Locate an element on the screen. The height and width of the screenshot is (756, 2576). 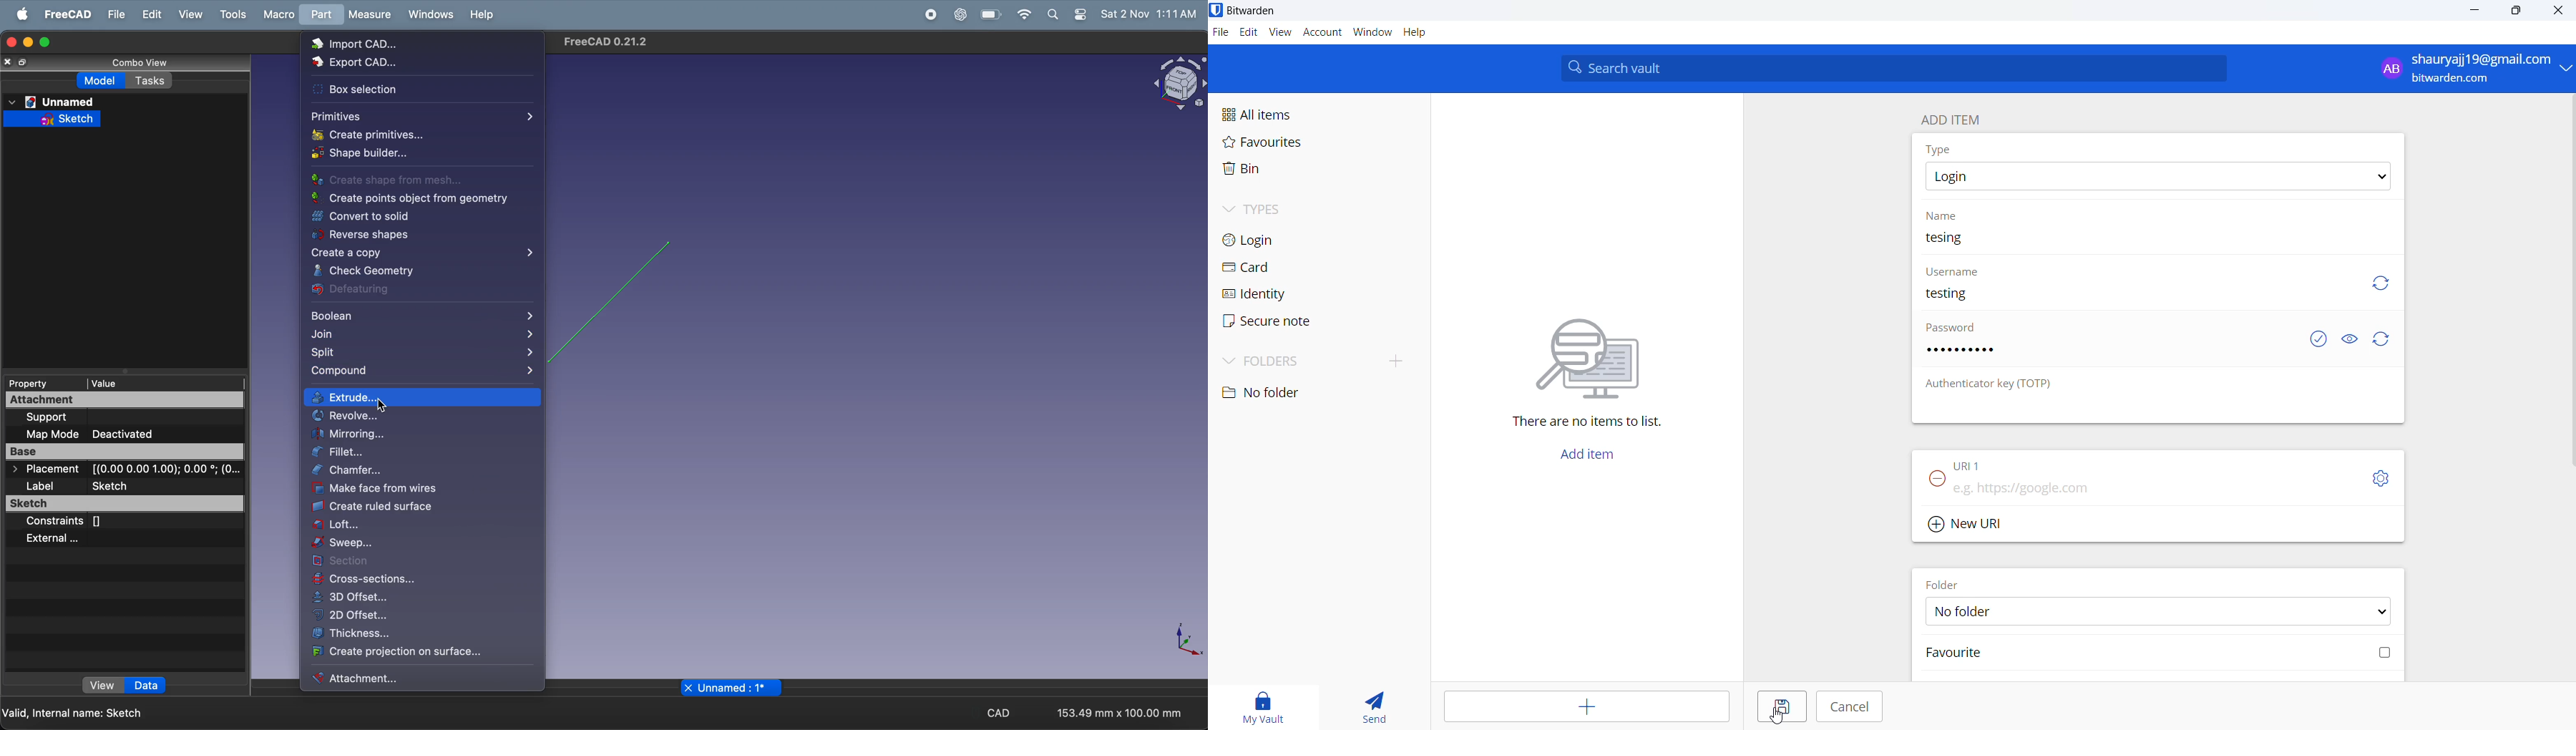
Box selection is located at coordinates (410, 91).